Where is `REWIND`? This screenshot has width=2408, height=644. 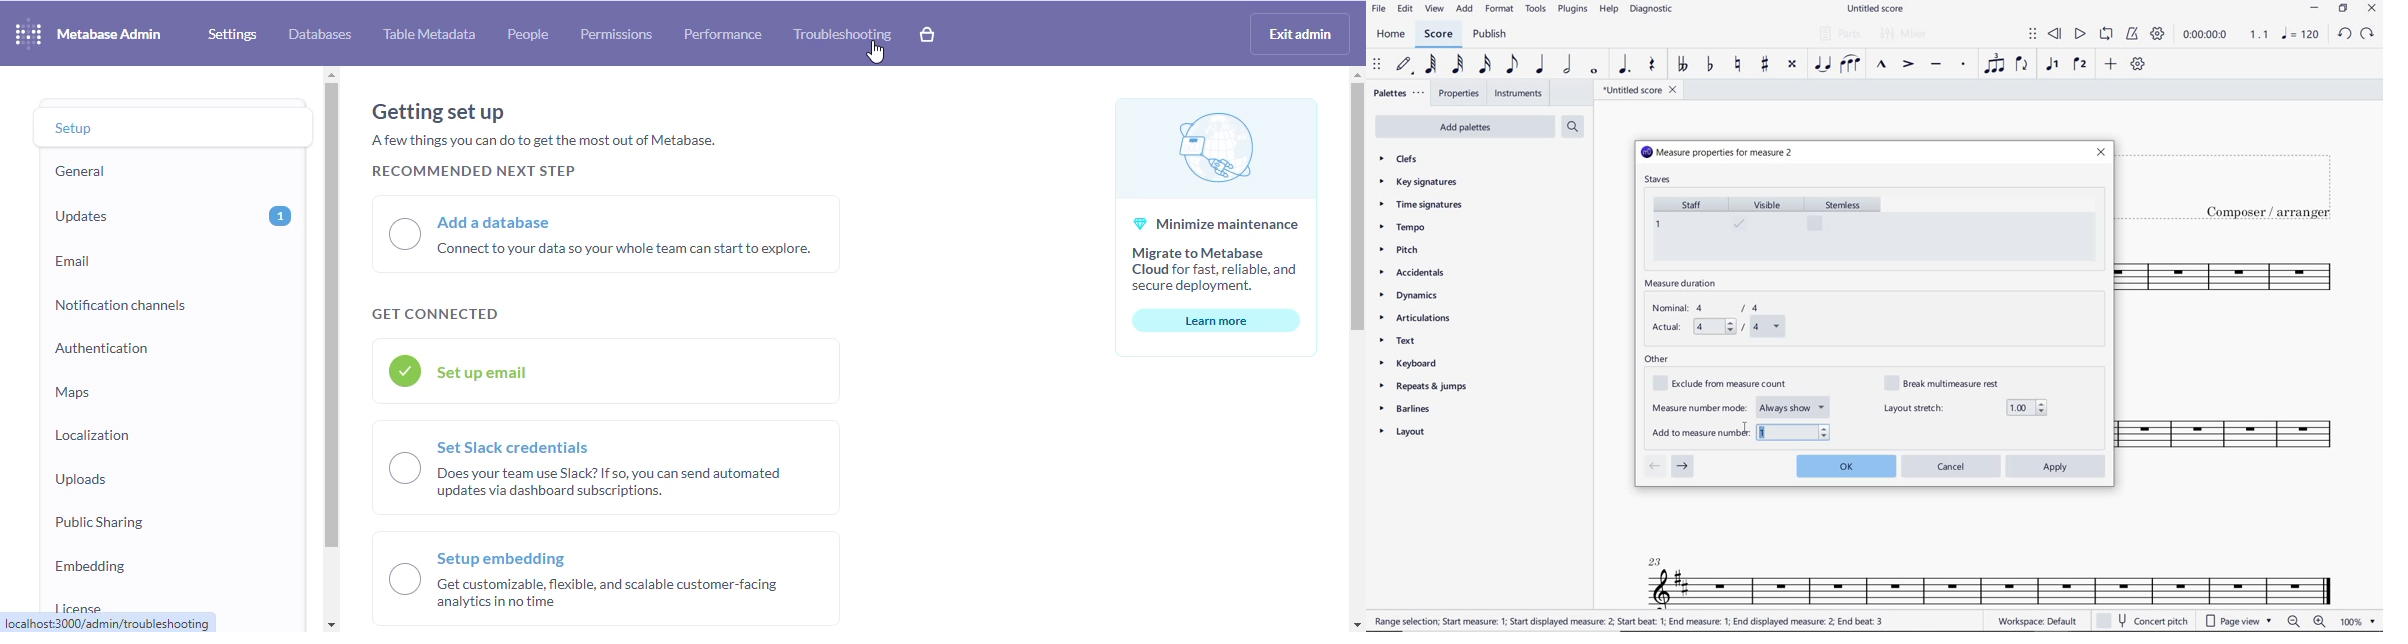
REWIND is located at coordinates (2055, 35).